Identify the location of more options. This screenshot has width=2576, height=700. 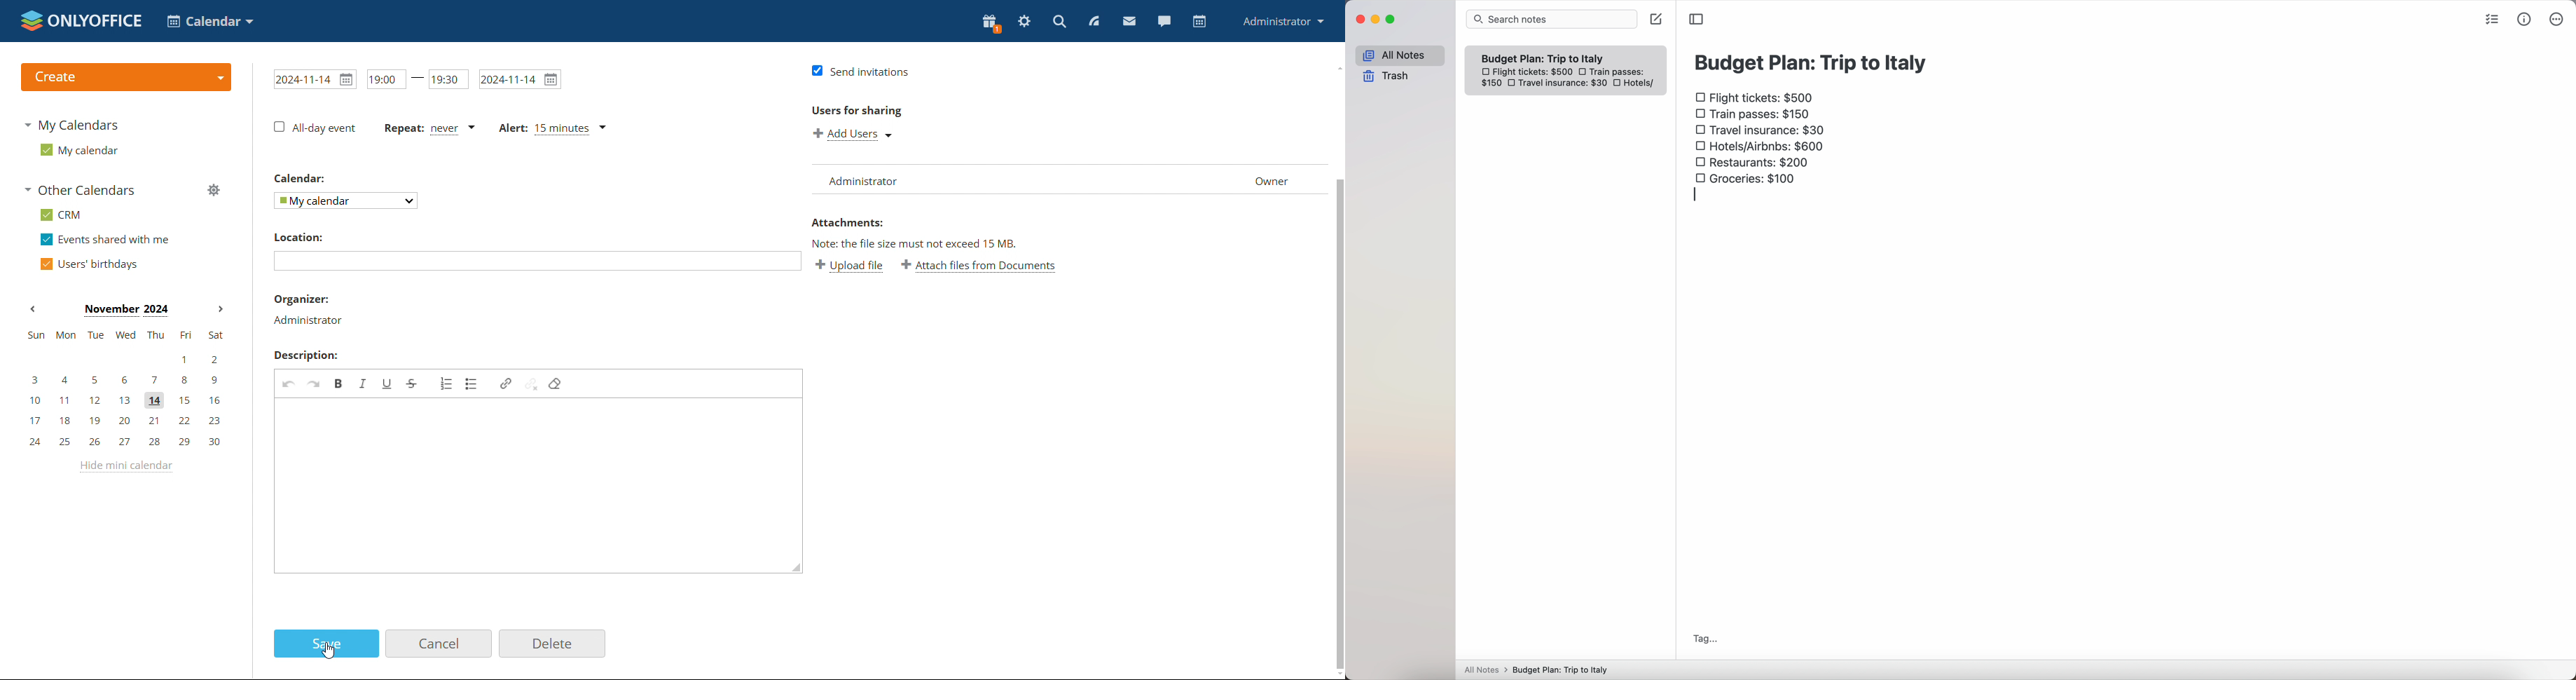
(2558, 19).